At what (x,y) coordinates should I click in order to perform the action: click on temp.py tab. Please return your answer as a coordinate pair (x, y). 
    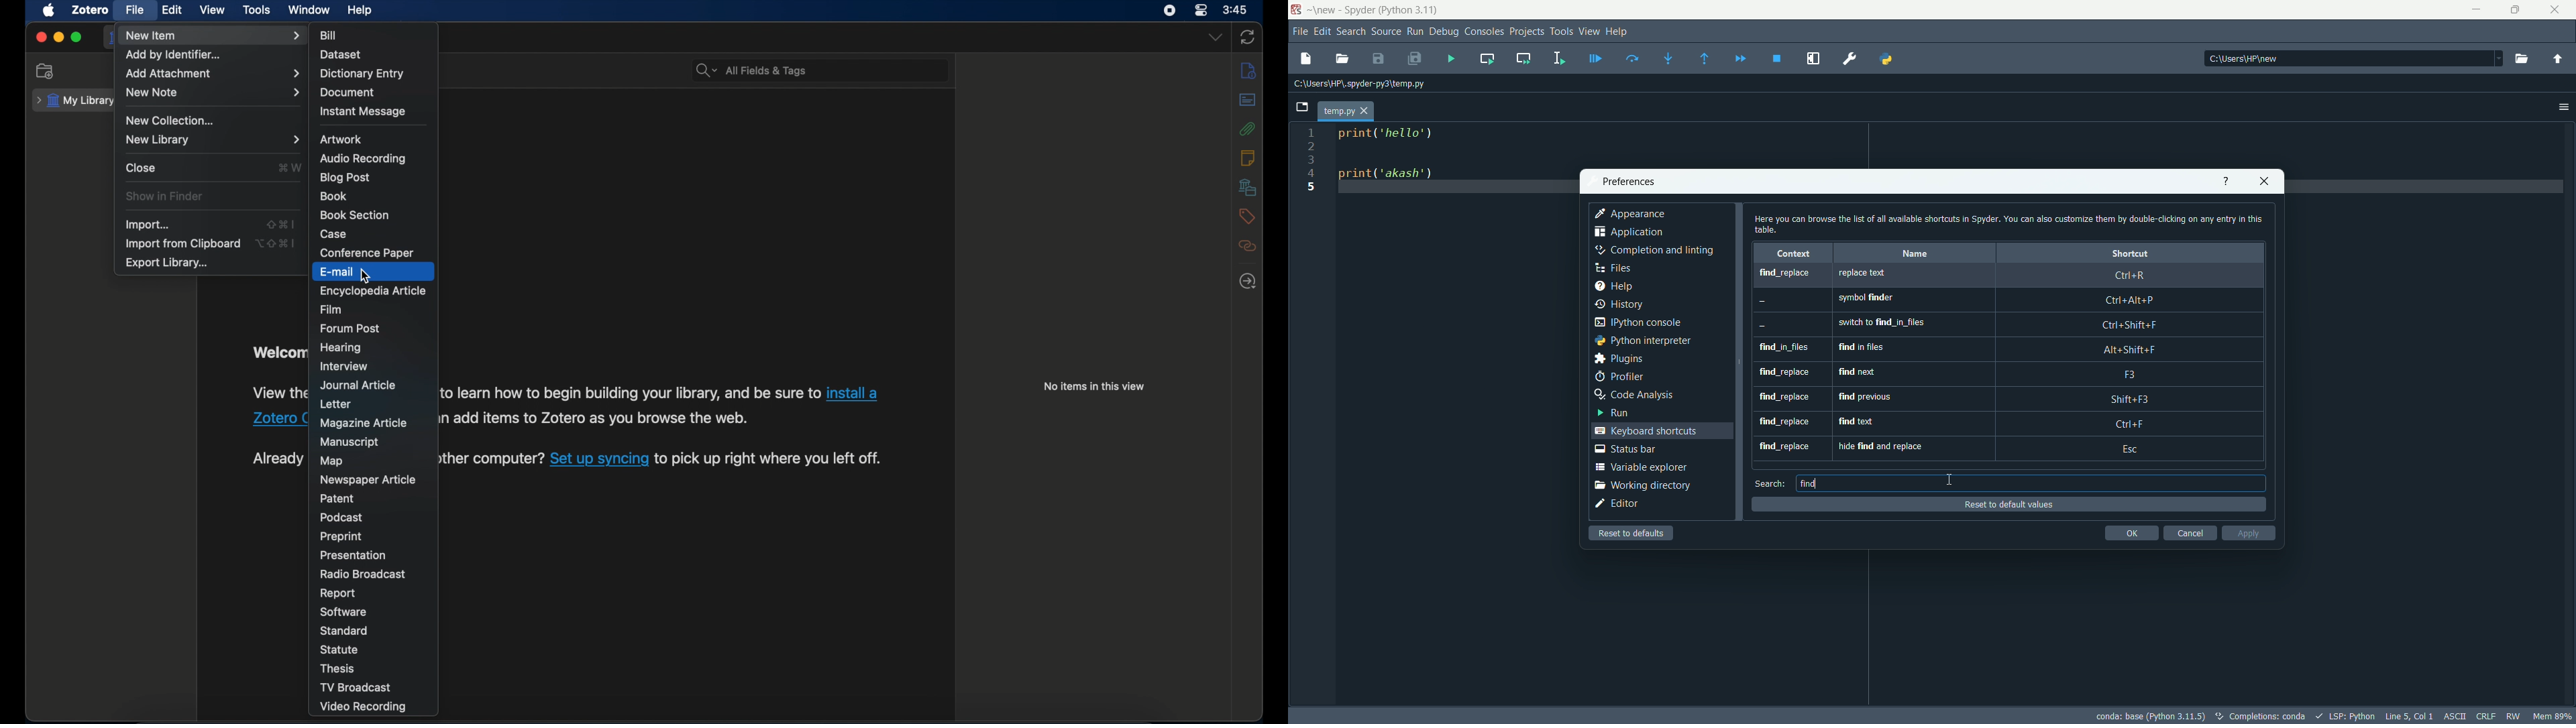
    Looking at the image, I should click on (1344, 111).